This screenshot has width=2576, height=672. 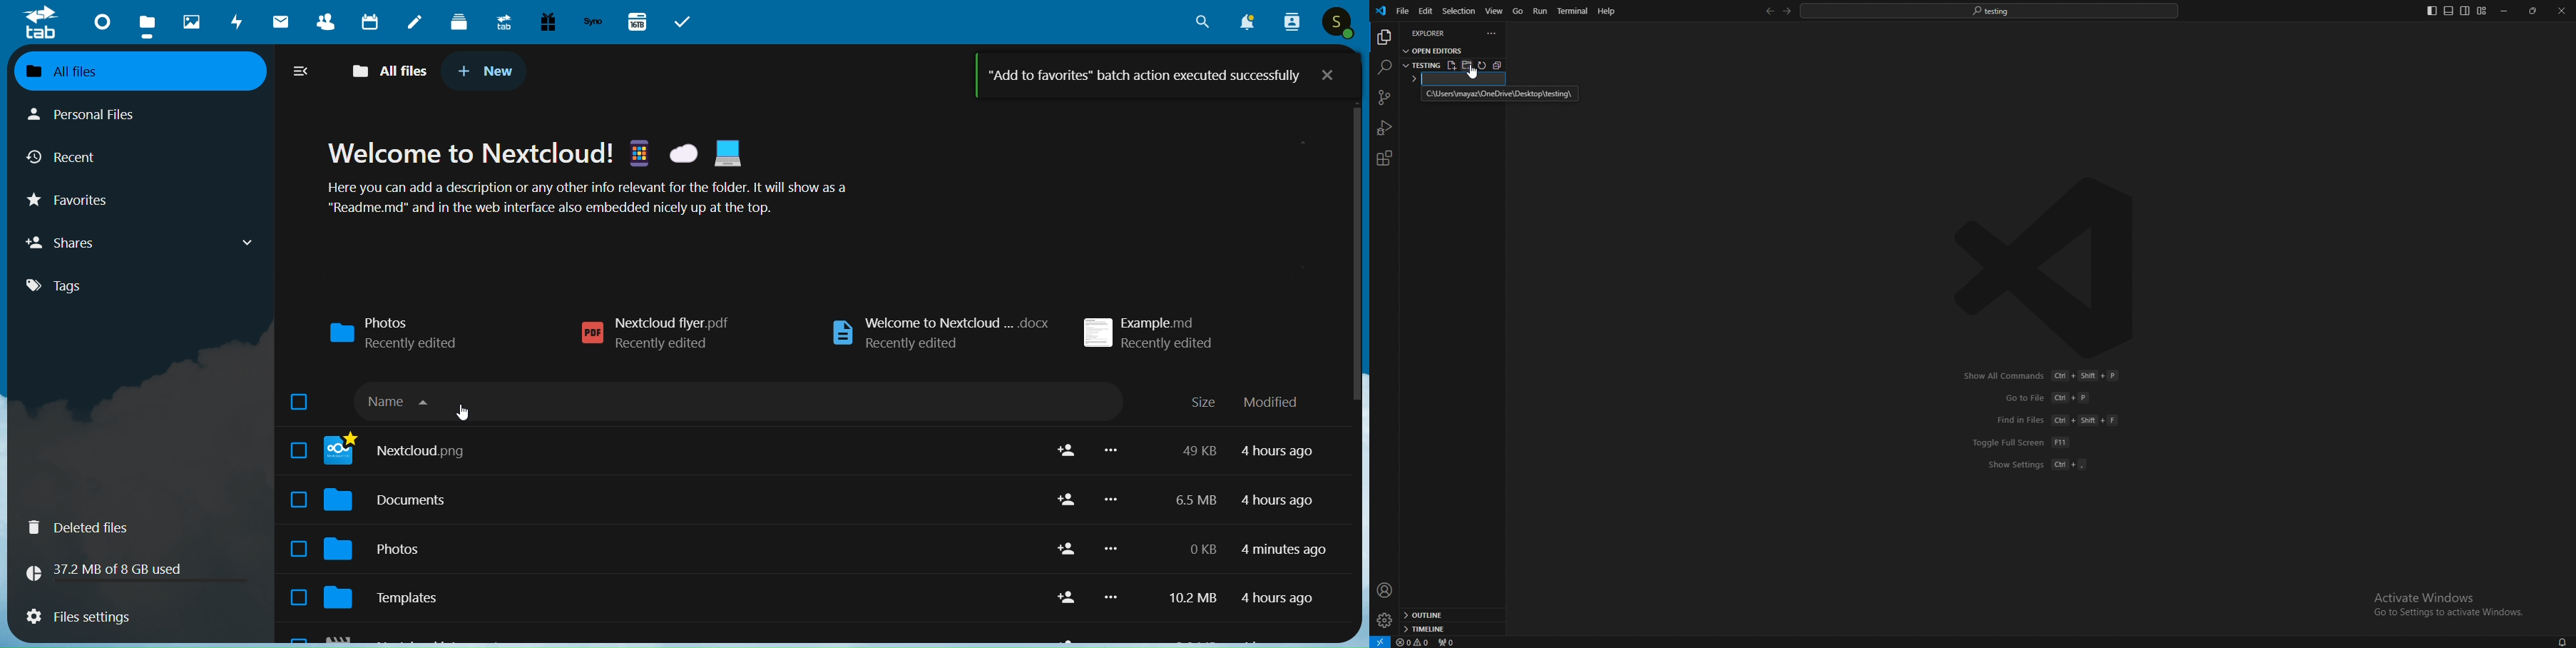 What do you see at coordinates (586, 197) in the screenshot?
I see `Here you can add a description or any other info relevant for the folder. It will show as a "Readme.md" and in the web interface also embedded nicely up at the top.` at bounding box center [586, 197].